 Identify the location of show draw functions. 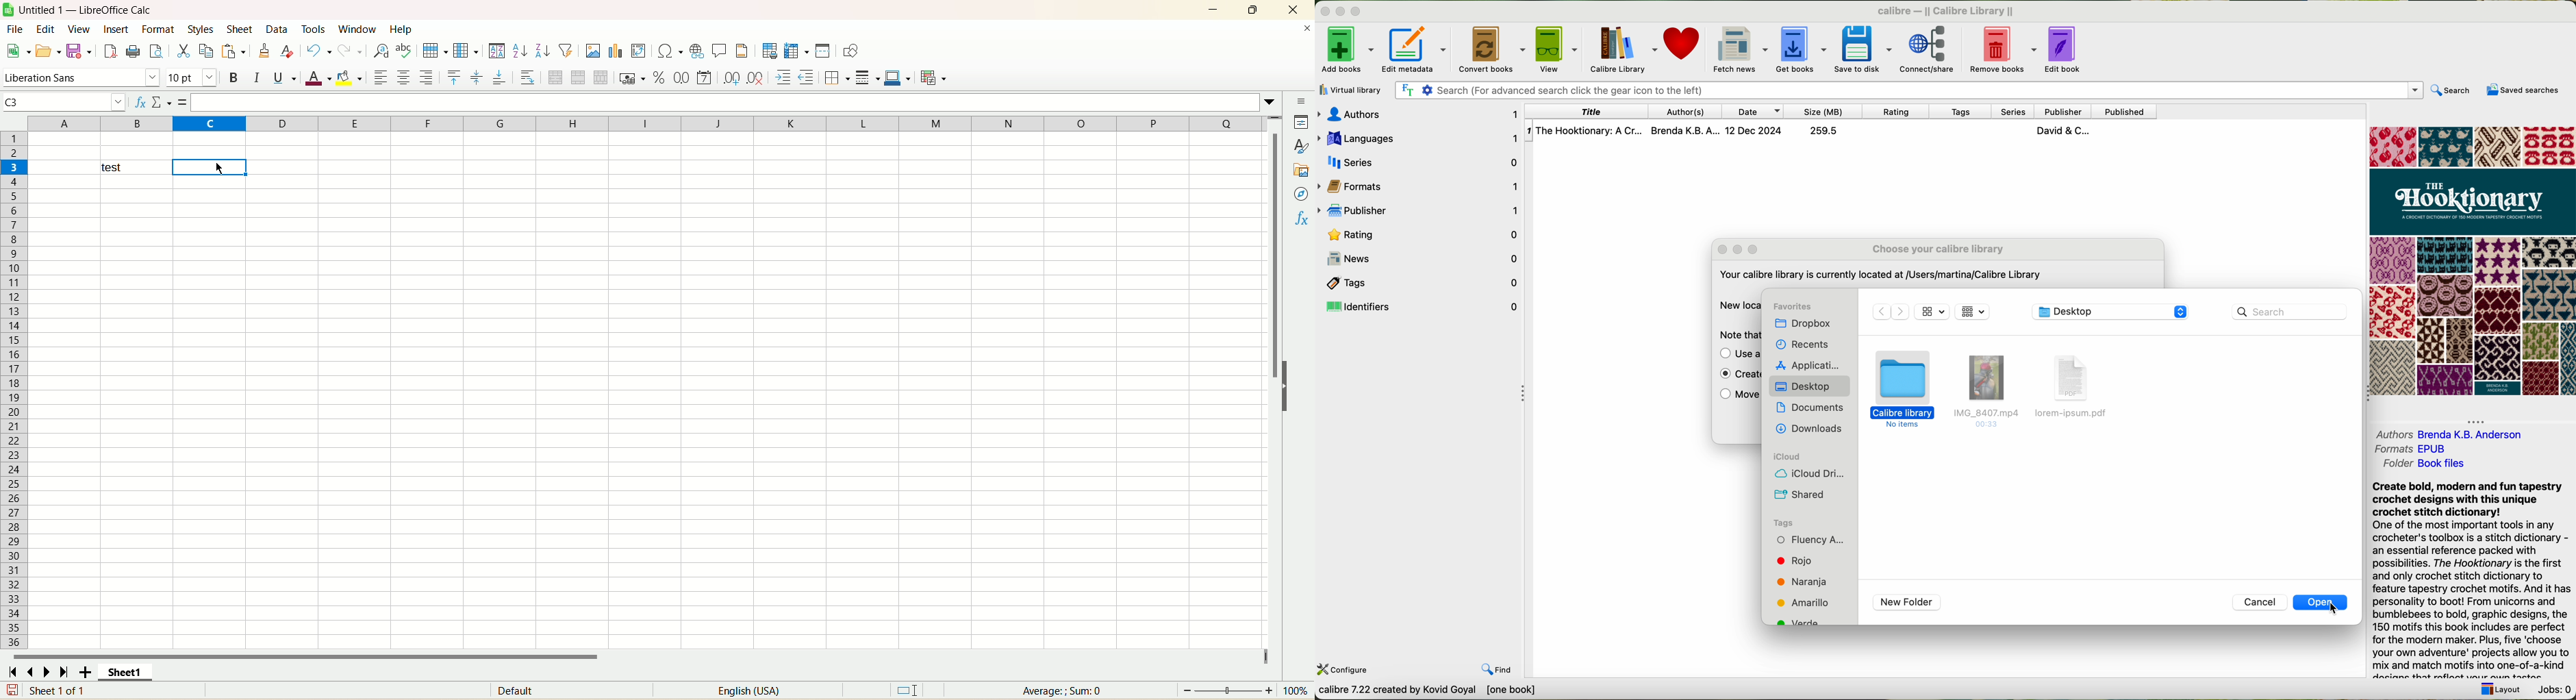
(850, 51).